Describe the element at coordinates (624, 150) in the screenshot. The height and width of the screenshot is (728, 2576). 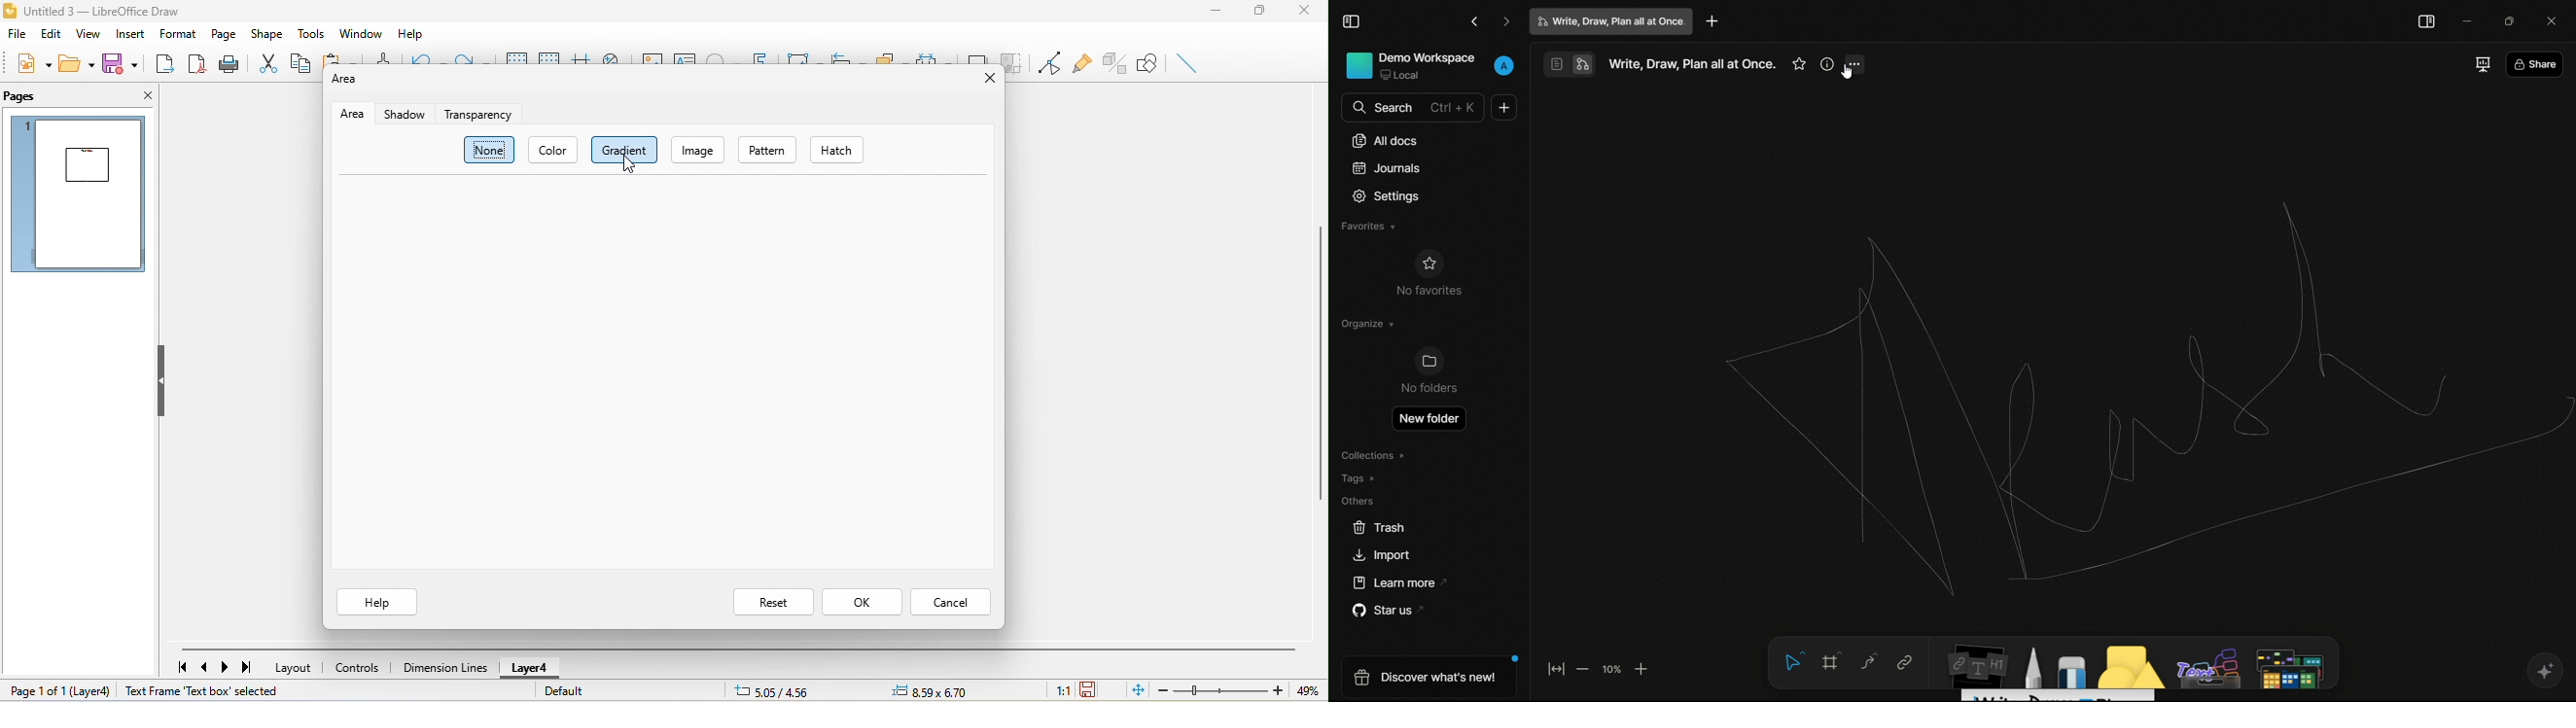
I see `gradient` at that location.